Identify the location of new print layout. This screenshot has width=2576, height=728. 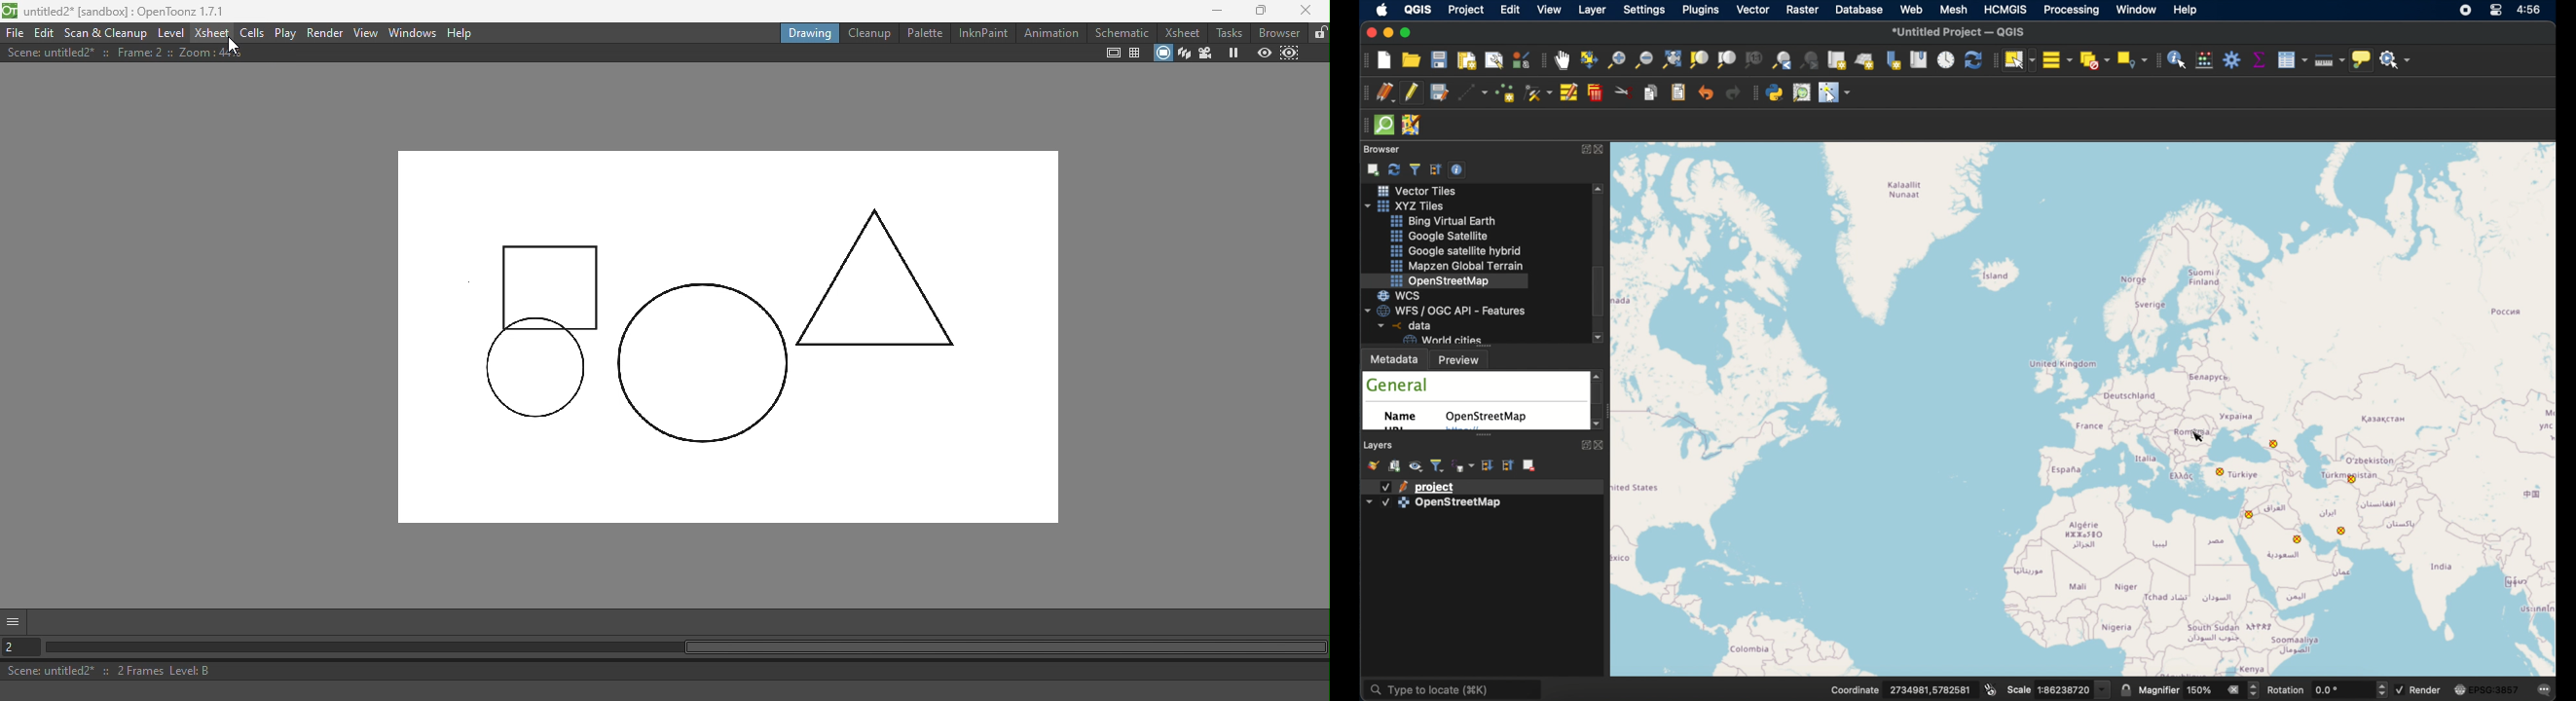
(1466, 60).